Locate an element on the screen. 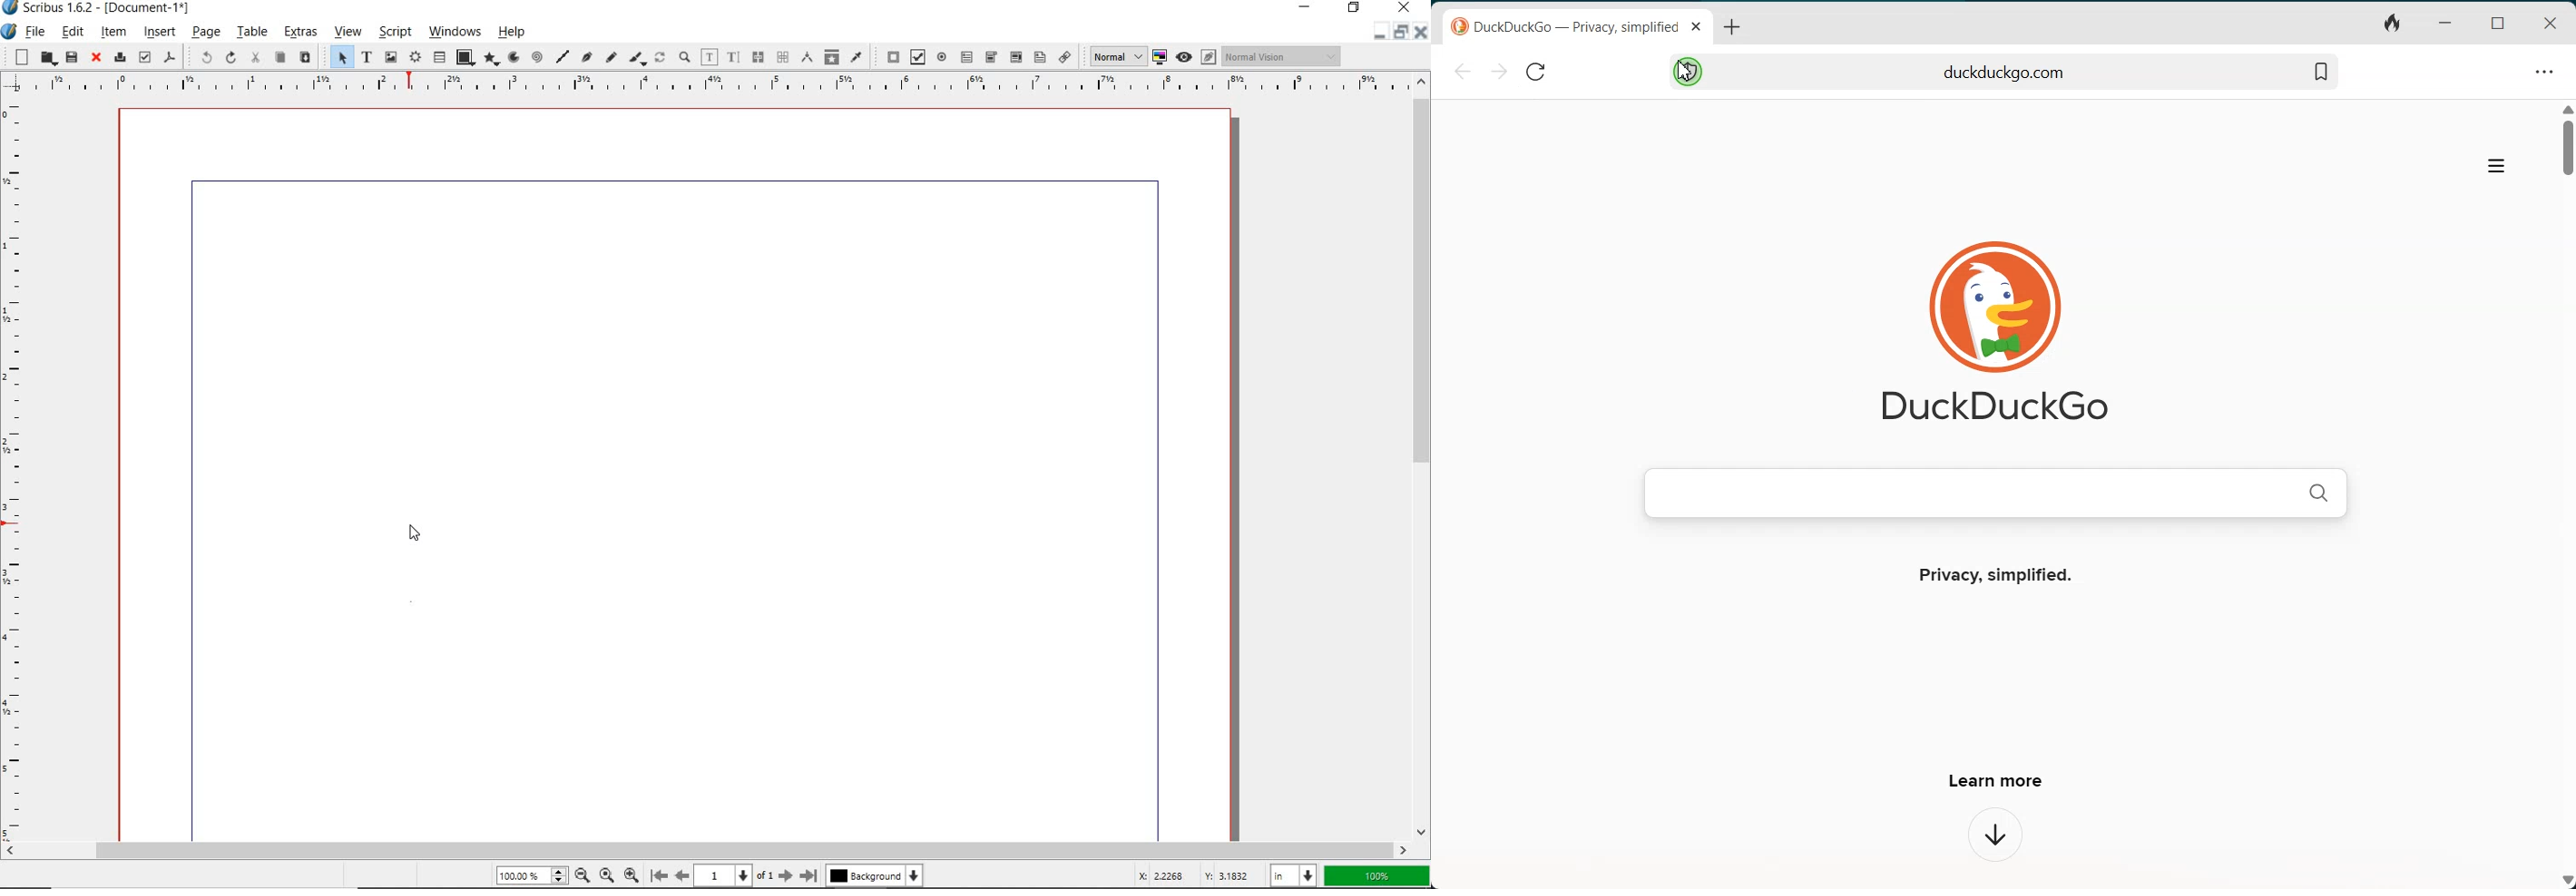 The image size is (2576, 896). pdf push button is located at coordinates (889, 57).